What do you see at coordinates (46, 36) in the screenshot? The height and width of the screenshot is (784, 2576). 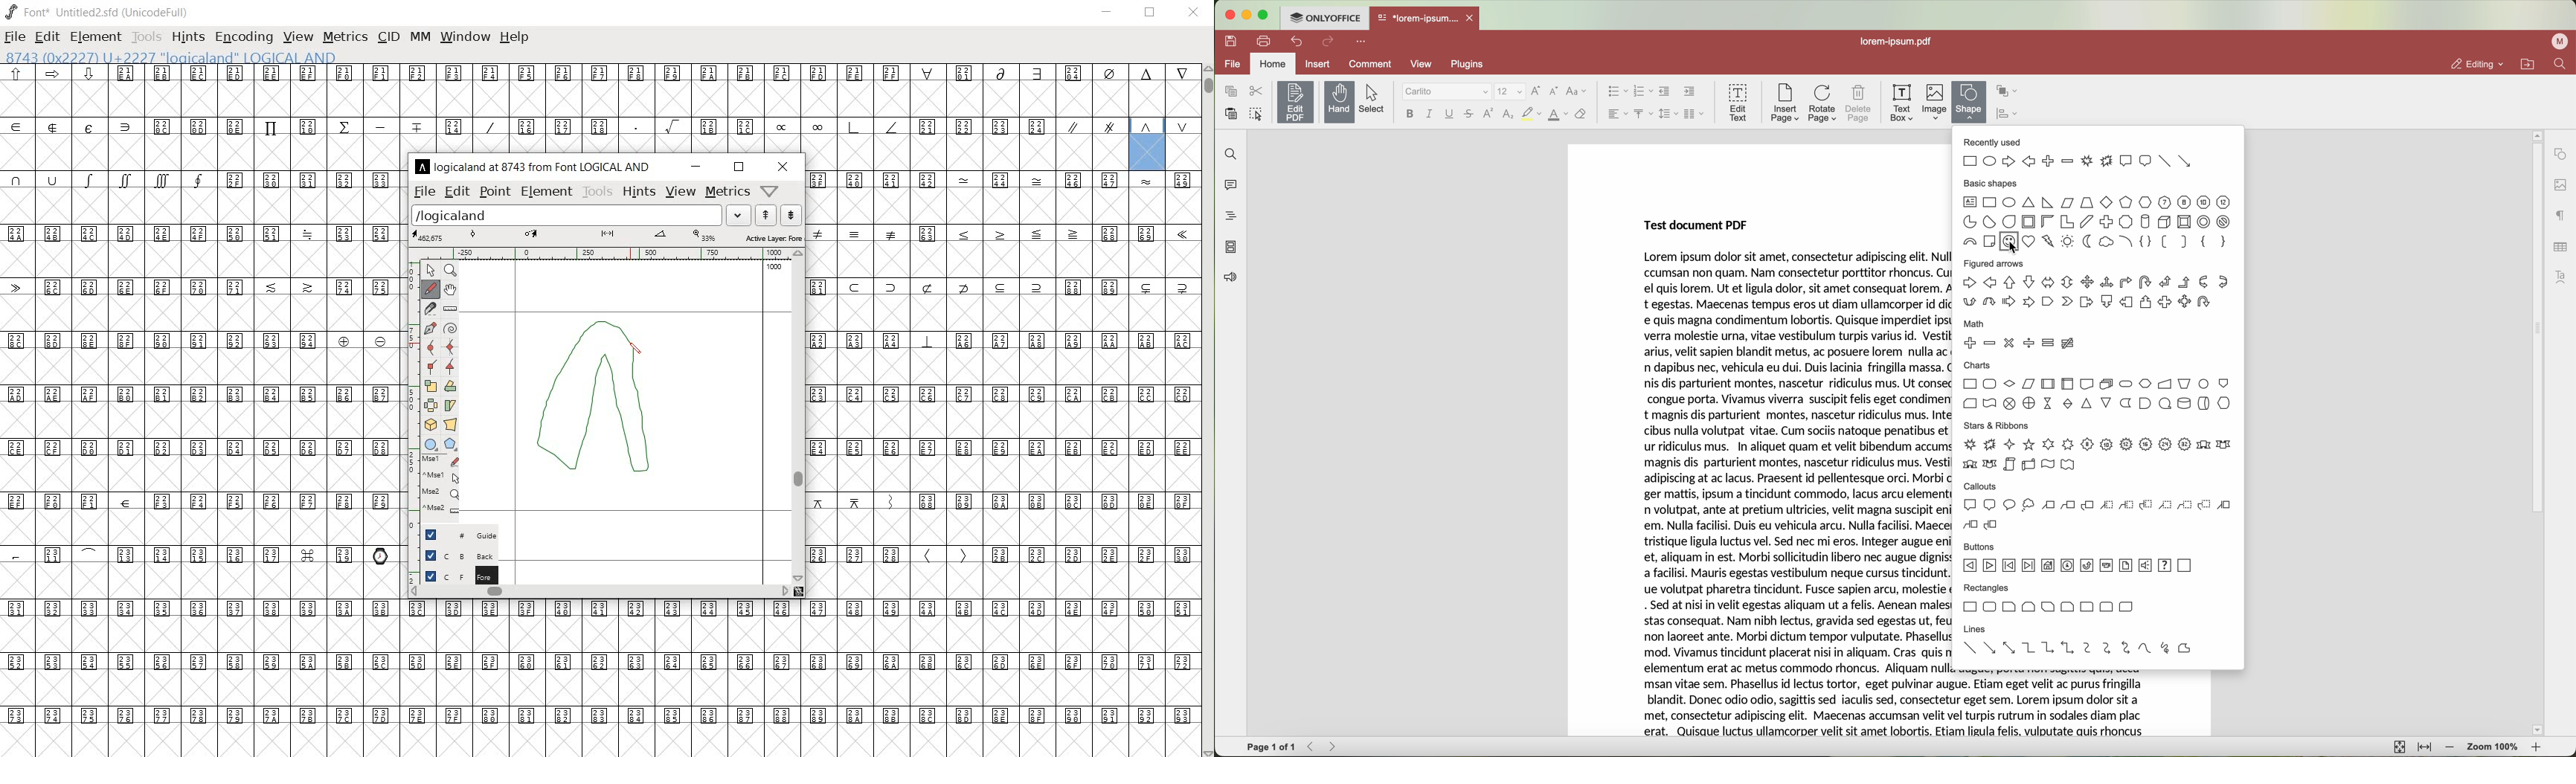 I see `edit` at bounding box center [46, 36].